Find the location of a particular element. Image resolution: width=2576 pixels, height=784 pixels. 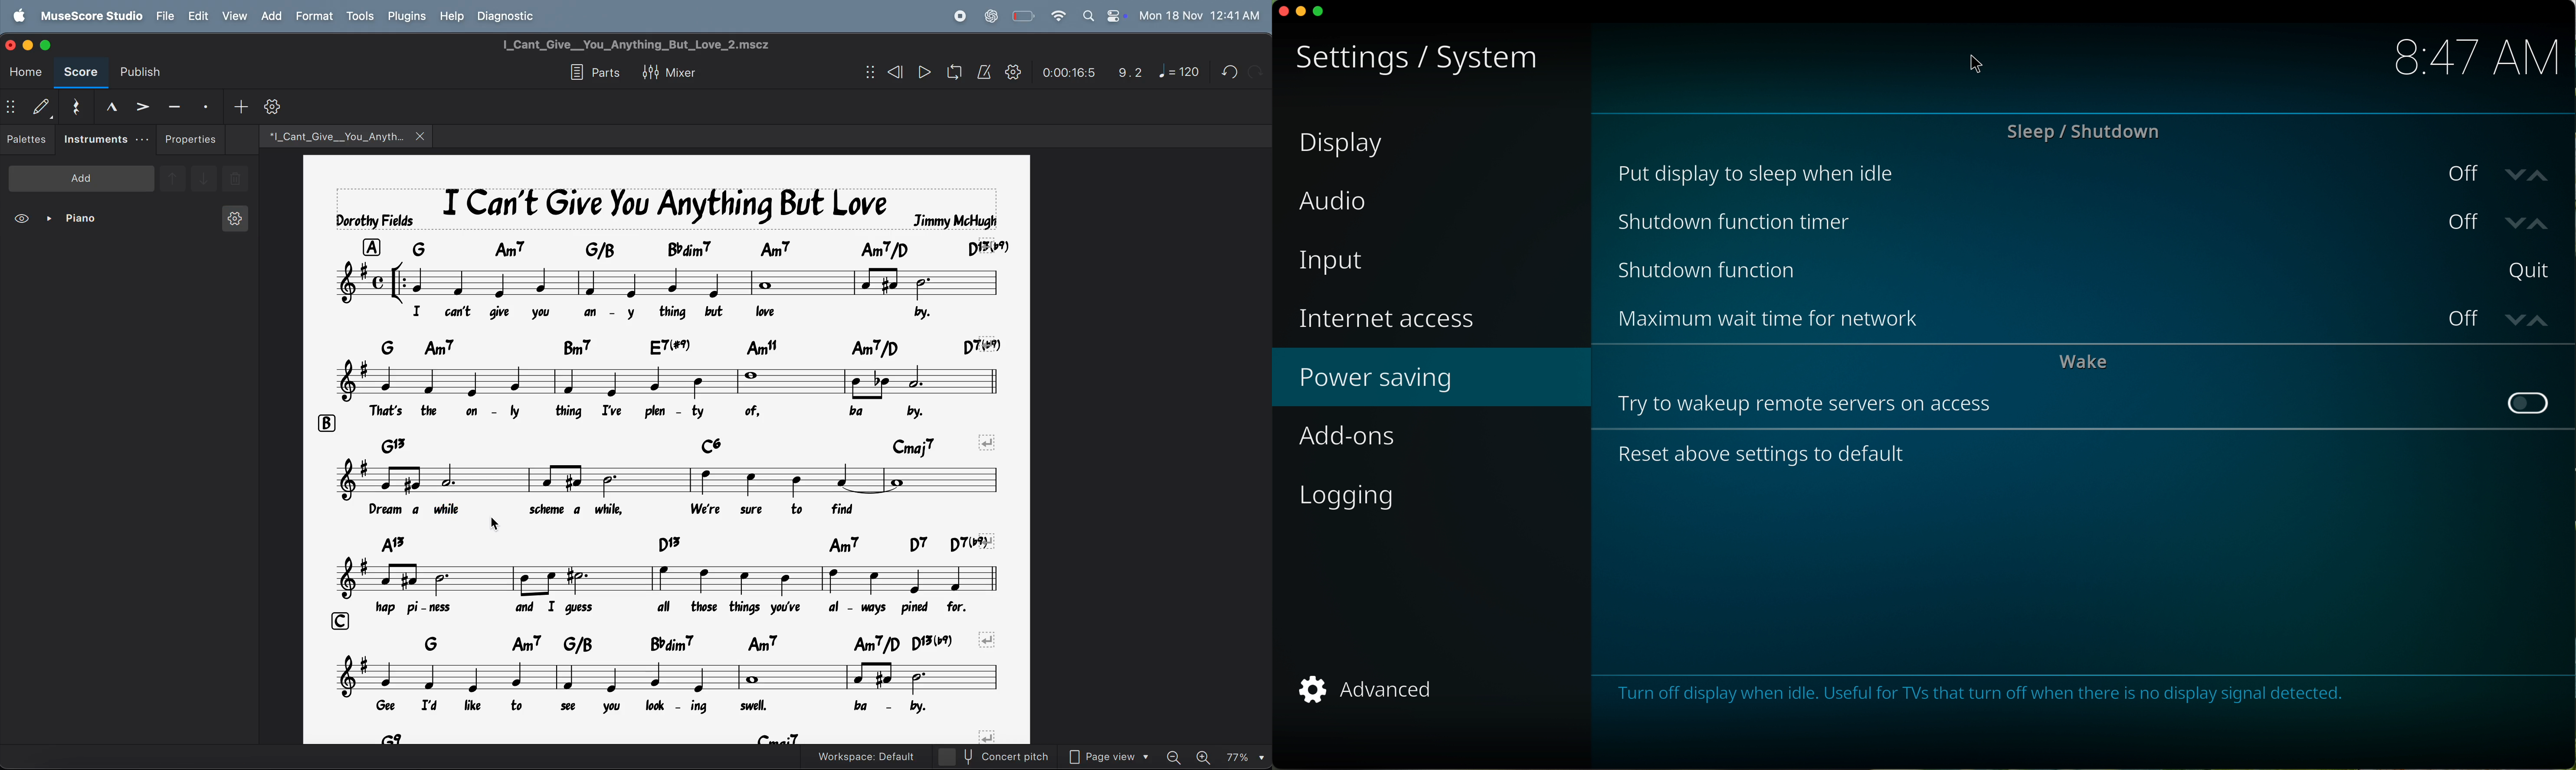

text cursor is located at coordinates (488, 526).